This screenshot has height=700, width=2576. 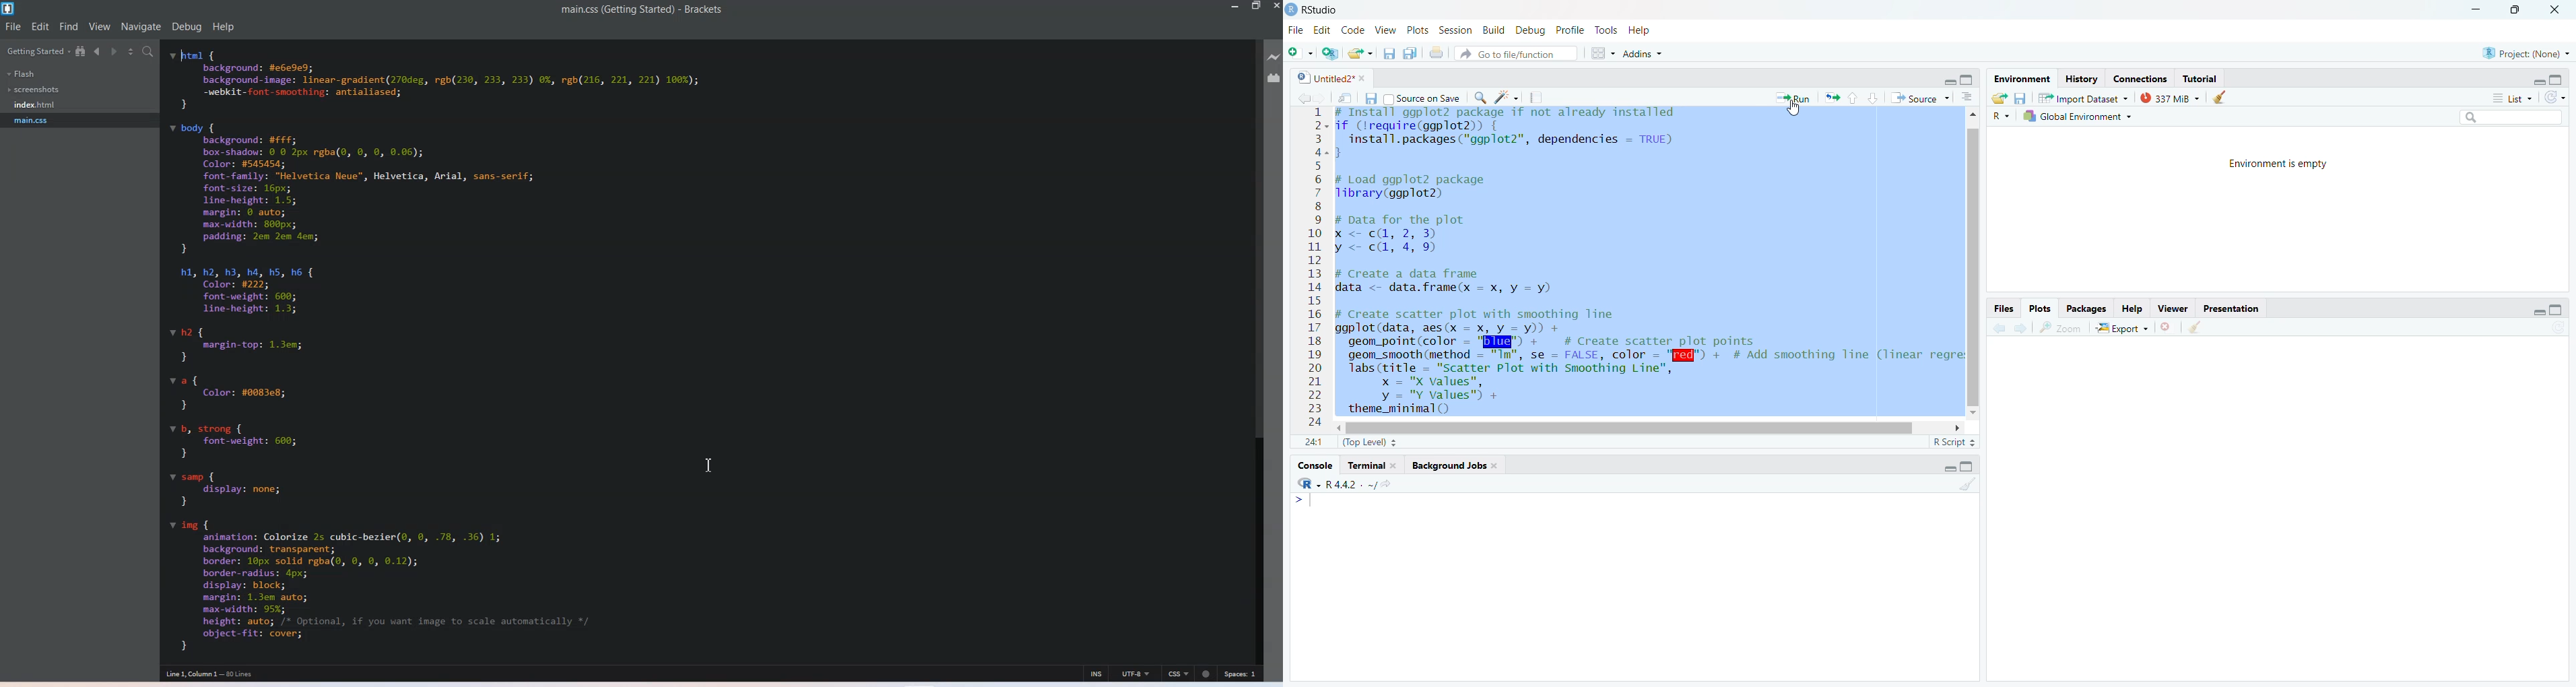 I want to click on hide r script, so click(x=2537, y=78).